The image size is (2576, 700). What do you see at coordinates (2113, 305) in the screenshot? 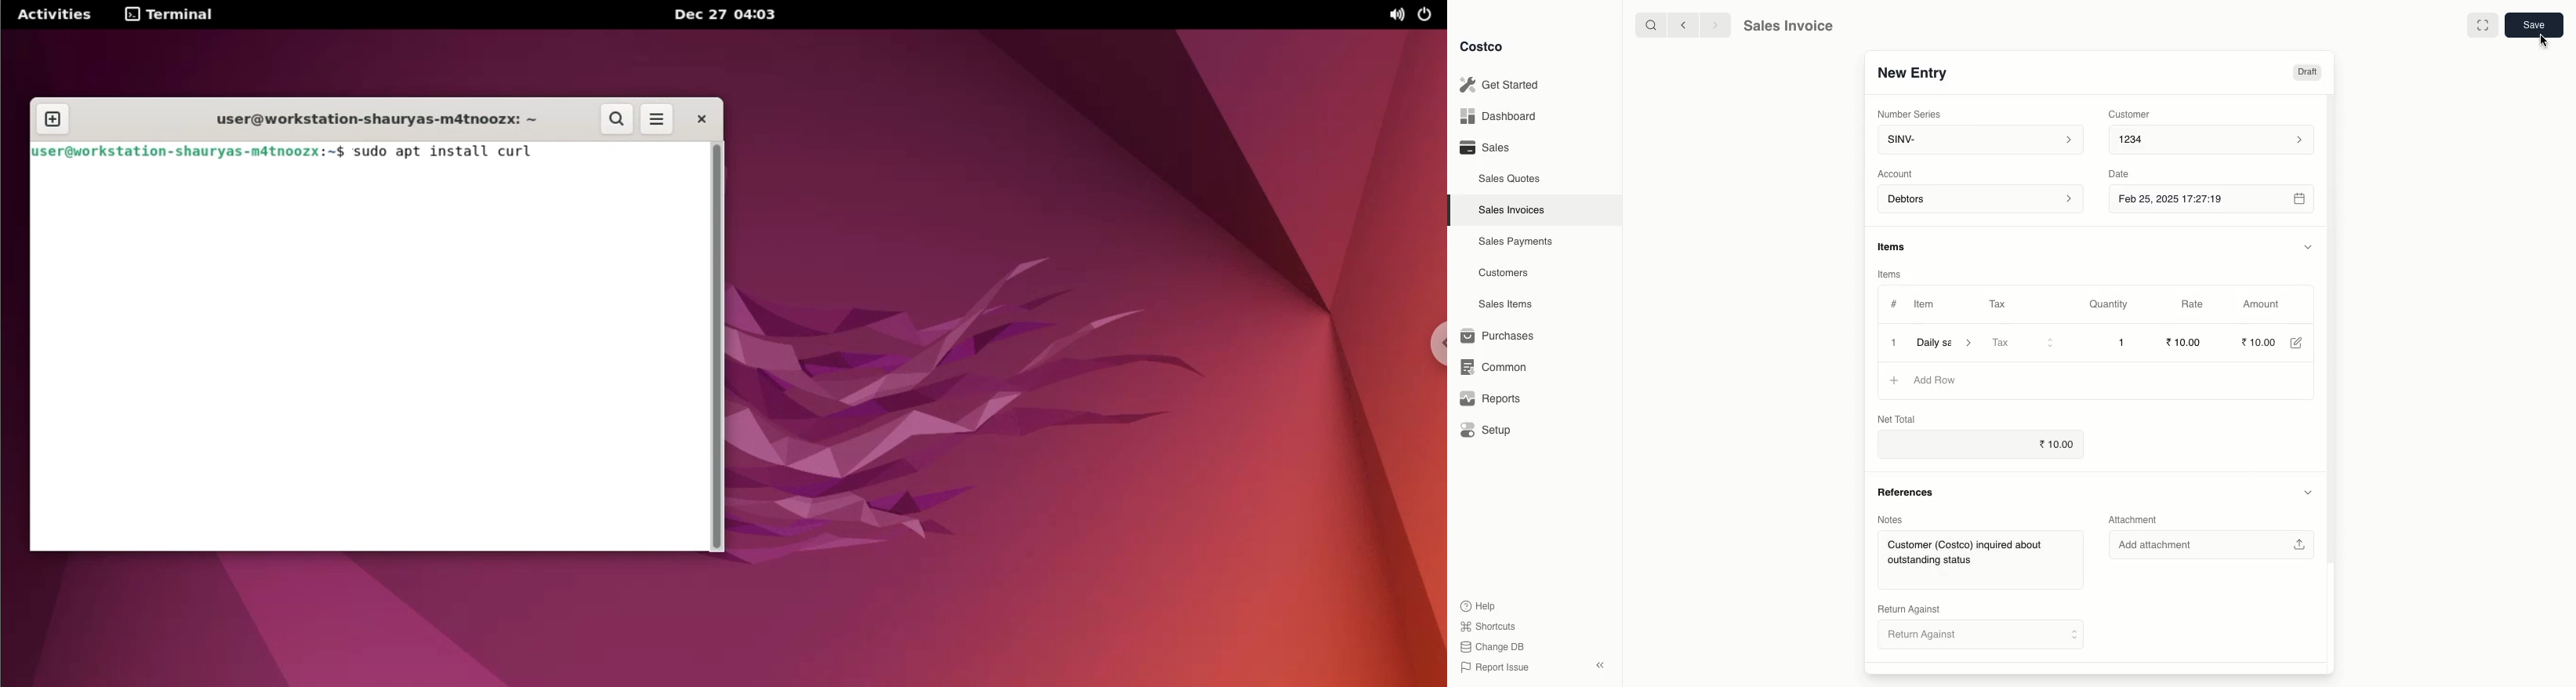
I see `Quantity` at bounding box center [2113, 305].